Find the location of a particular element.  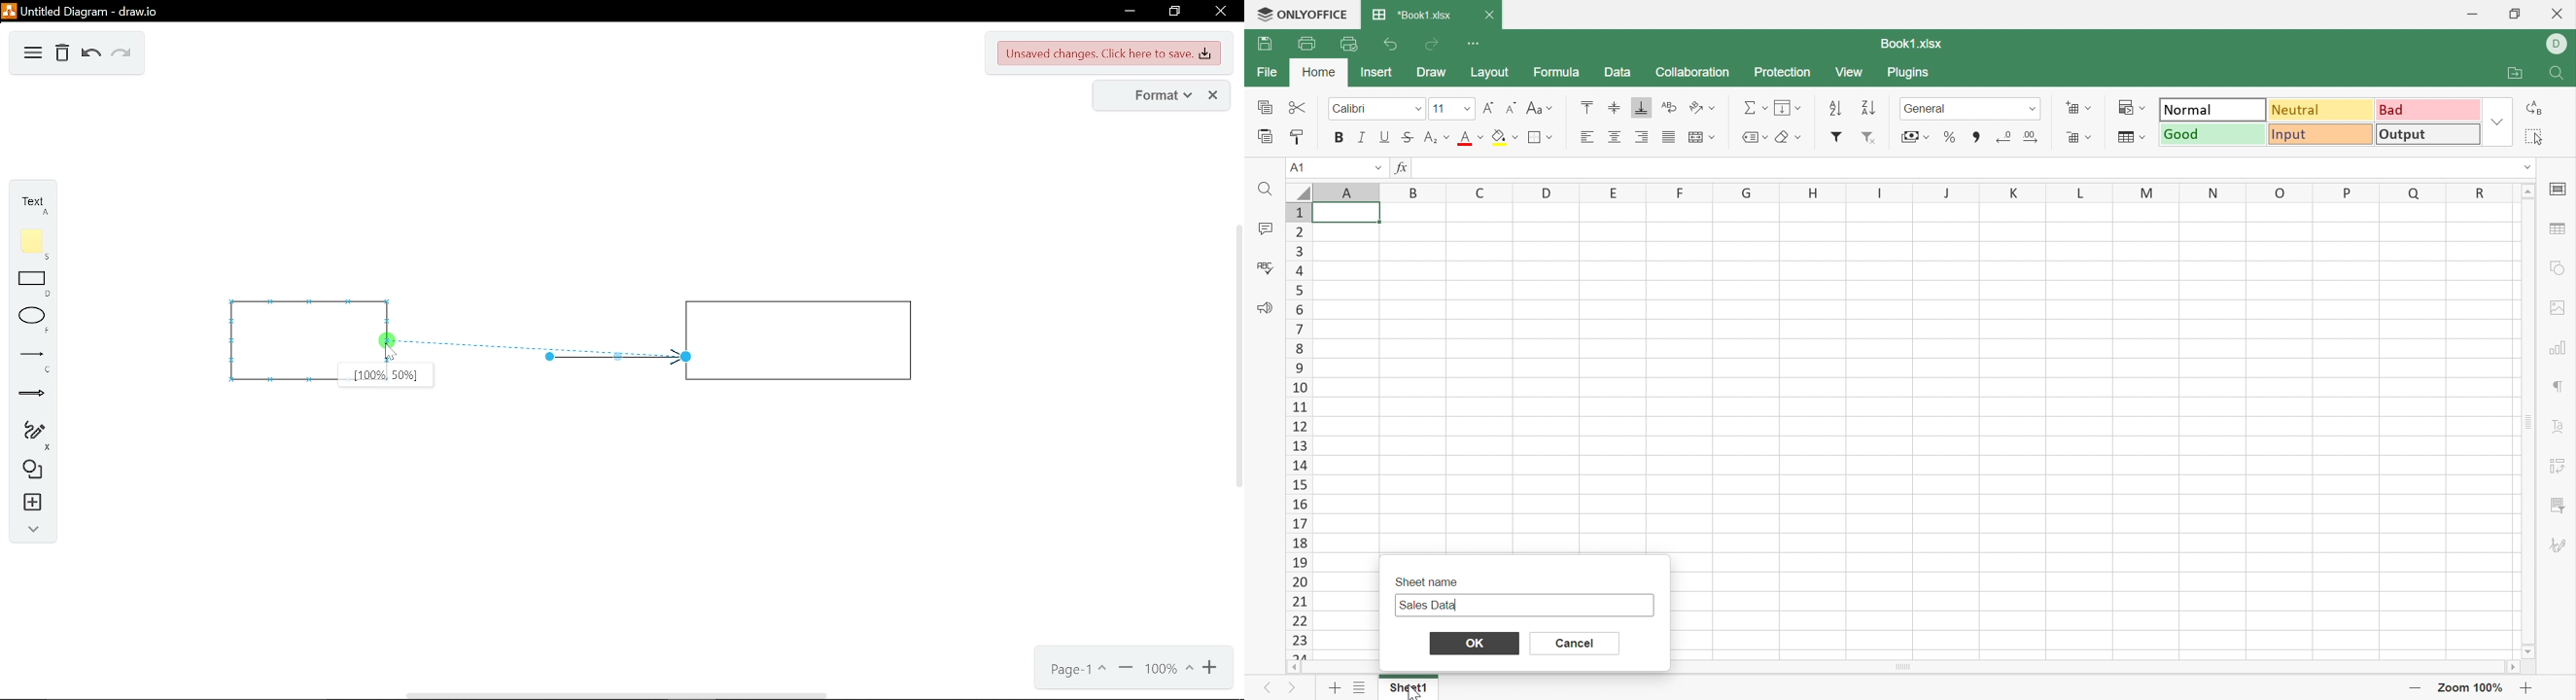

Neutral is located at coordinates (2320, 110).